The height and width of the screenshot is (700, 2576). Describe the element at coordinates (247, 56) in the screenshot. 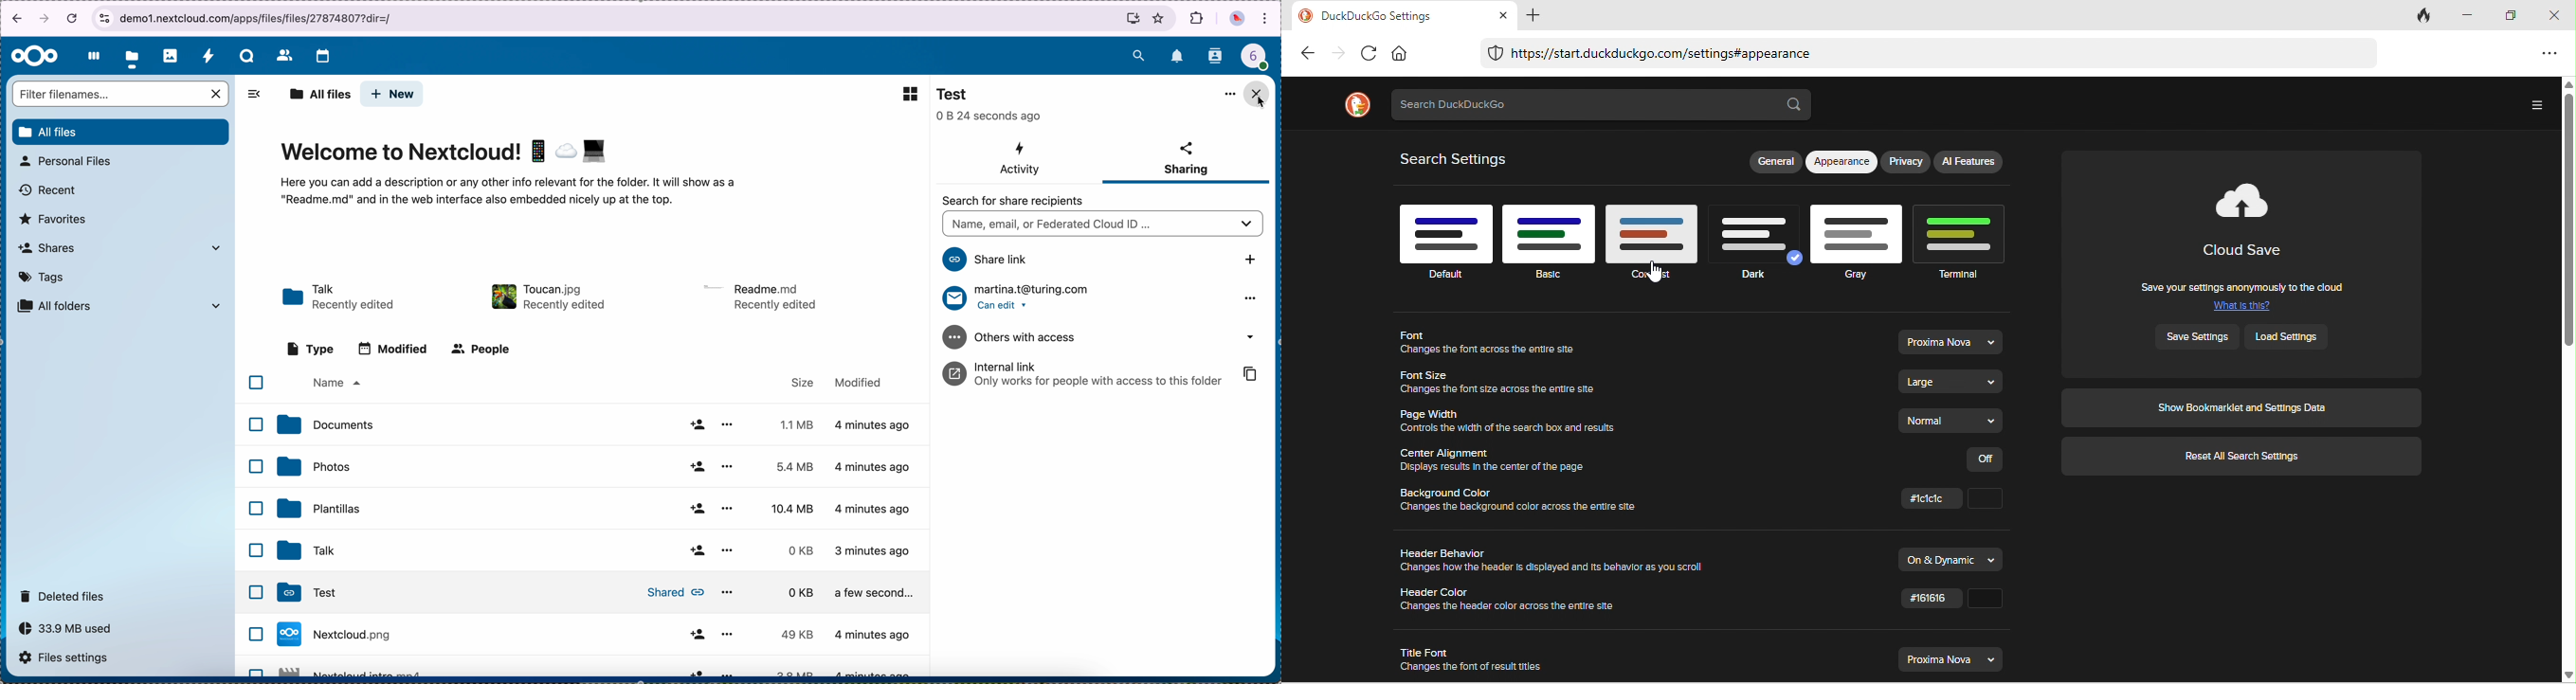

I see `talk` at that location.